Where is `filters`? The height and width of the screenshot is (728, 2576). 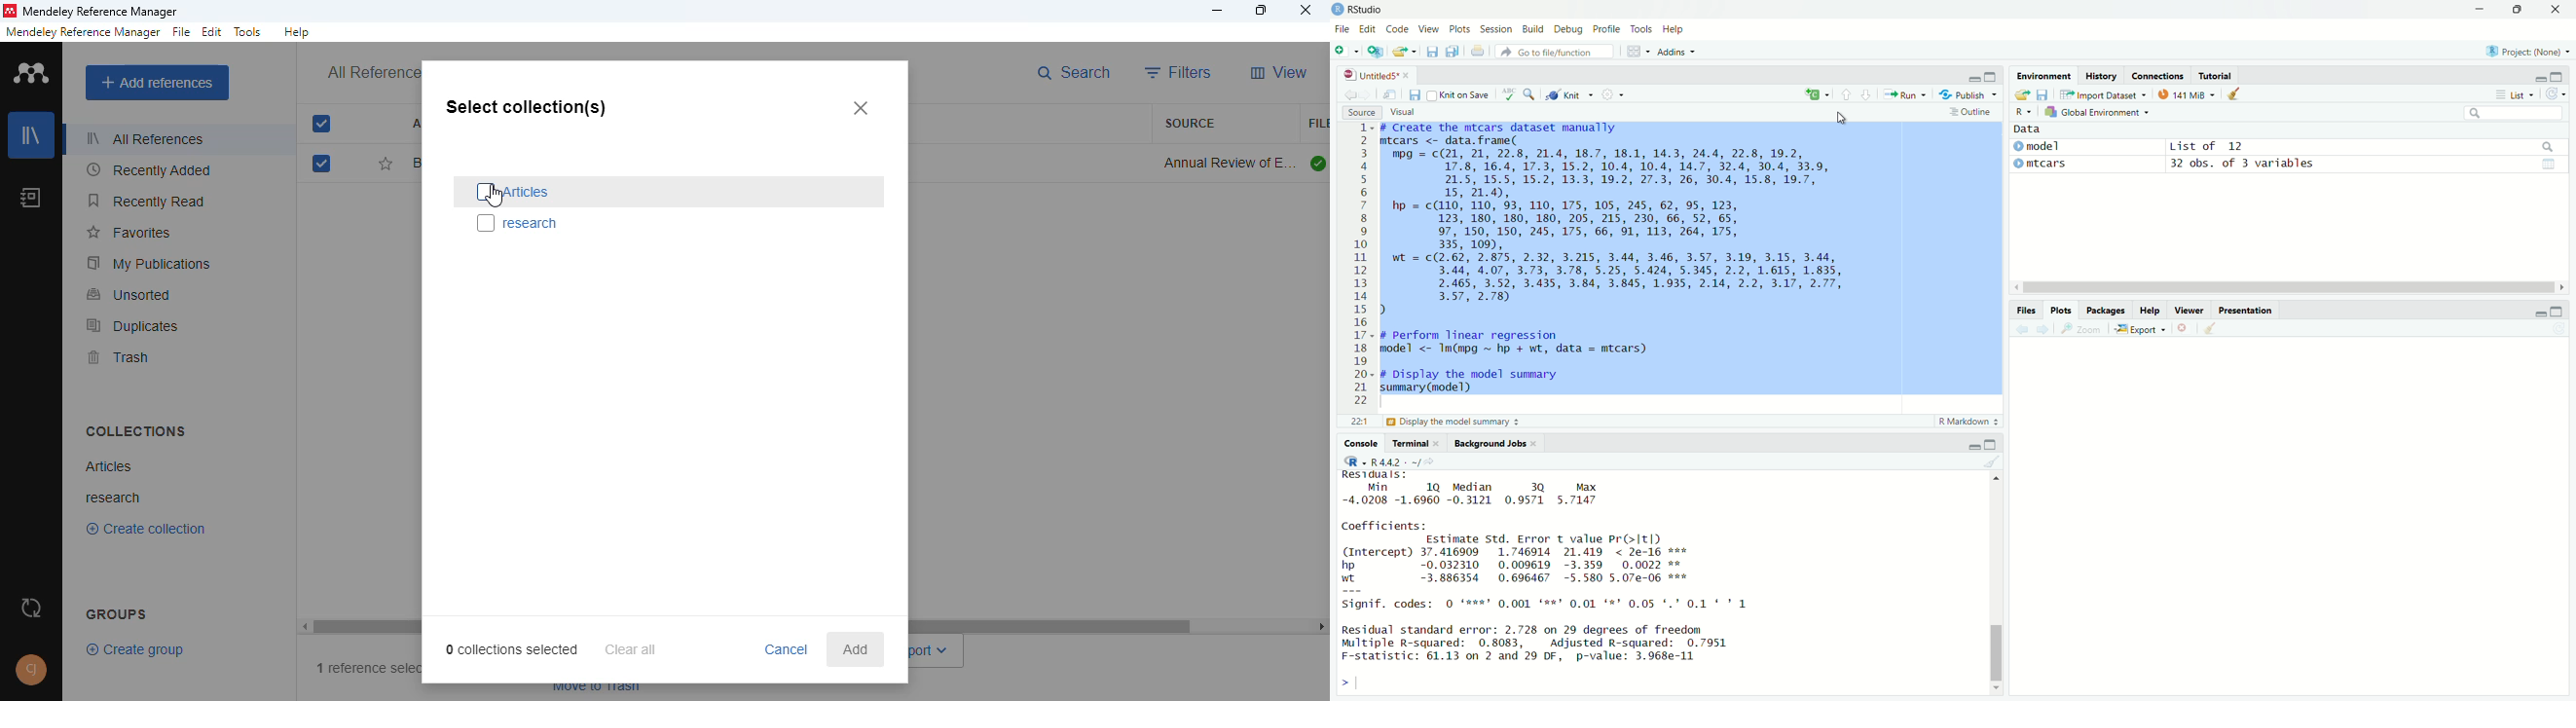 filters is located at coordinates (1179, 72).